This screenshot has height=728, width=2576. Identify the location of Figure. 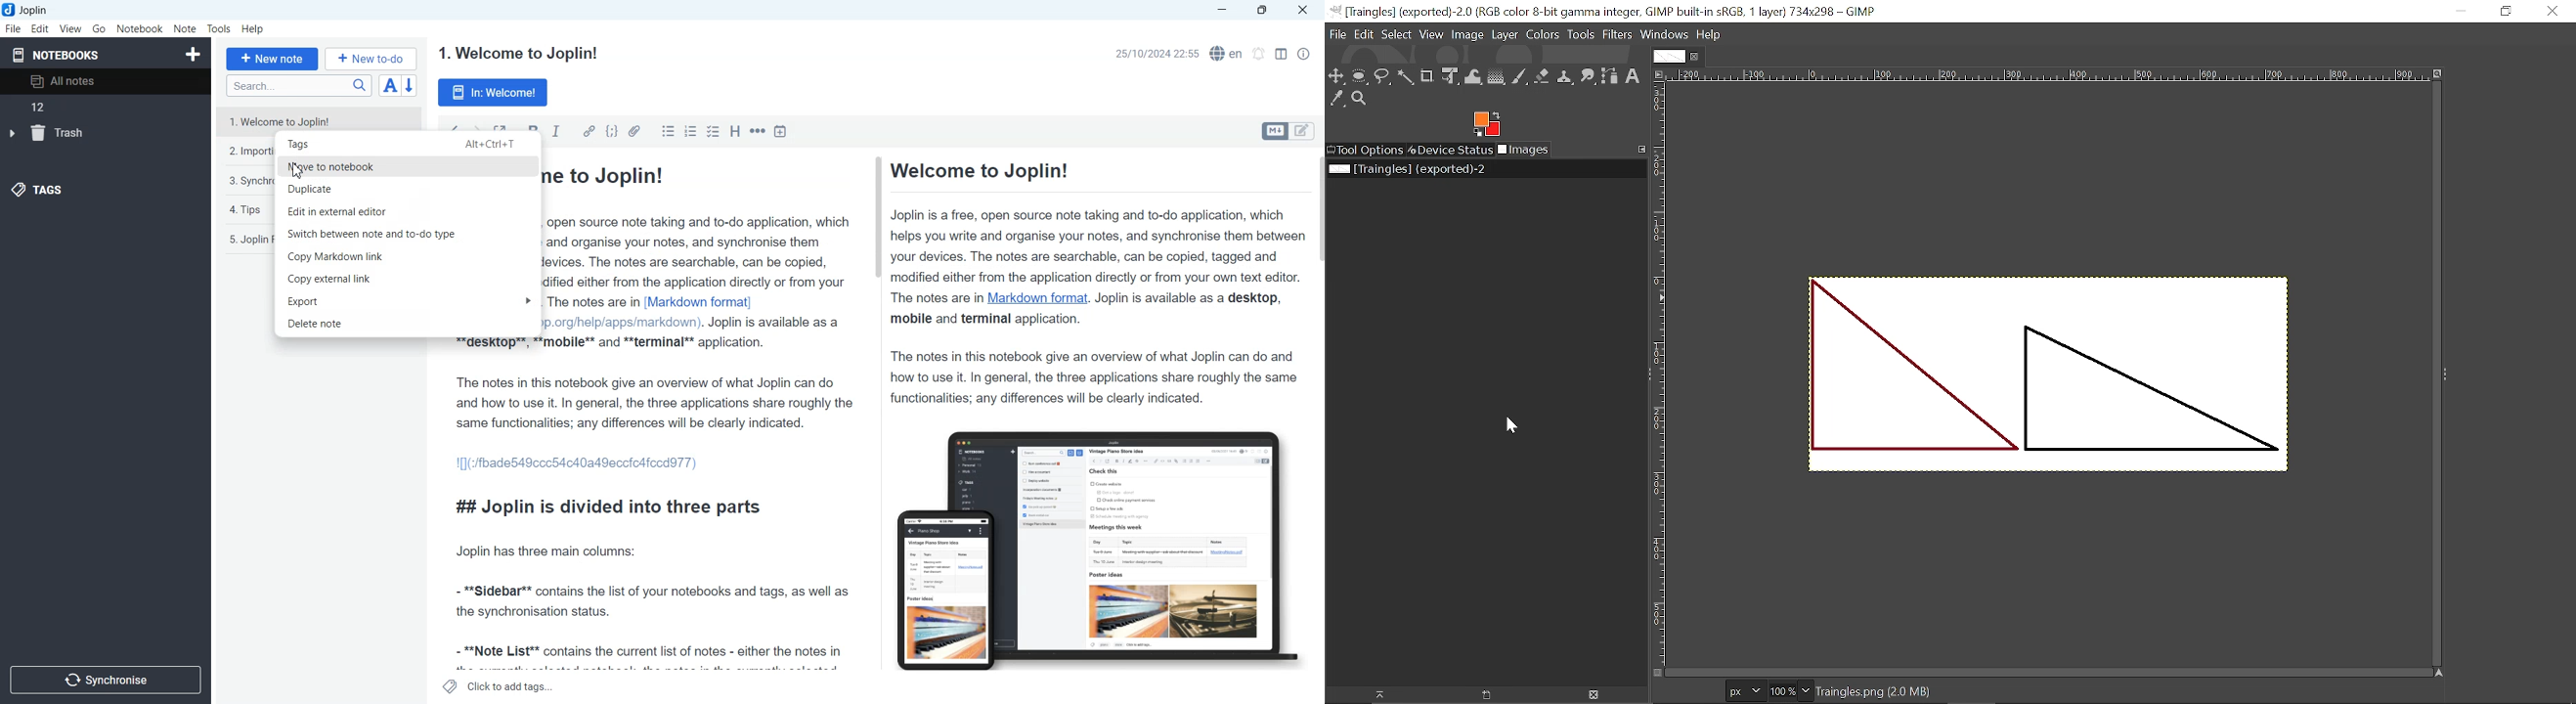
(1090, 543).